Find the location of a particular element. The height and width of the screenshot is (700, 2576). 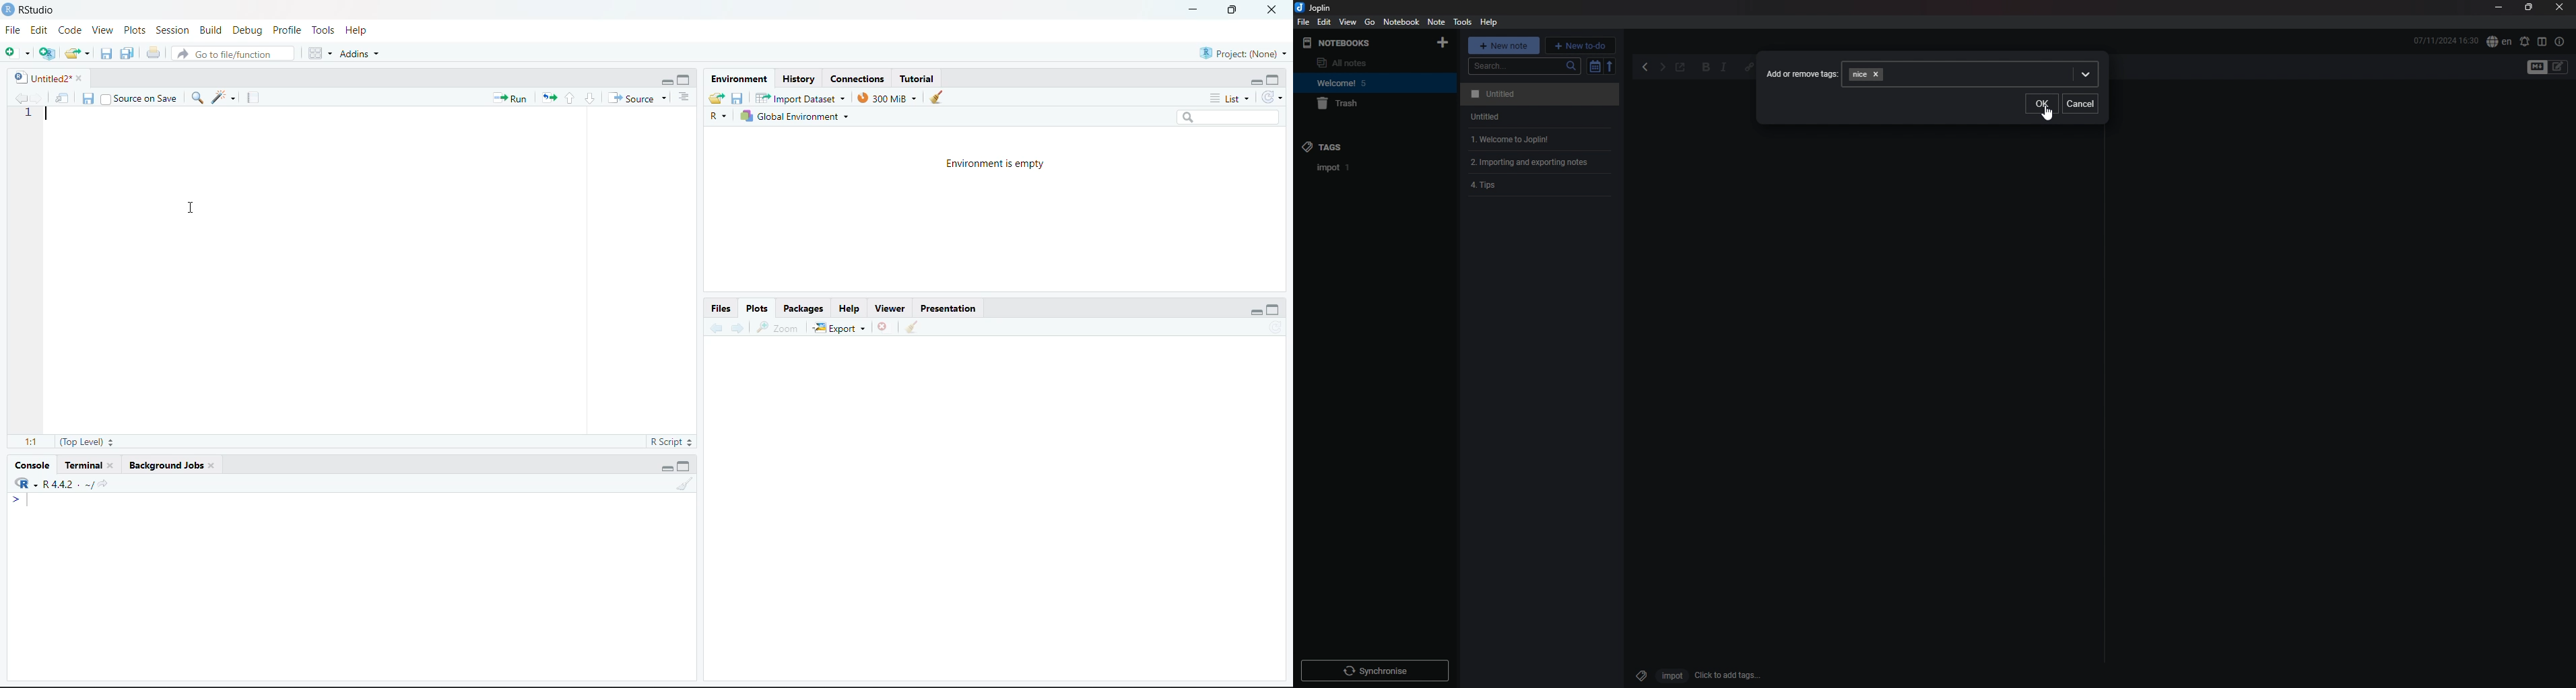

load workspace is located at coordinates (717, 98).